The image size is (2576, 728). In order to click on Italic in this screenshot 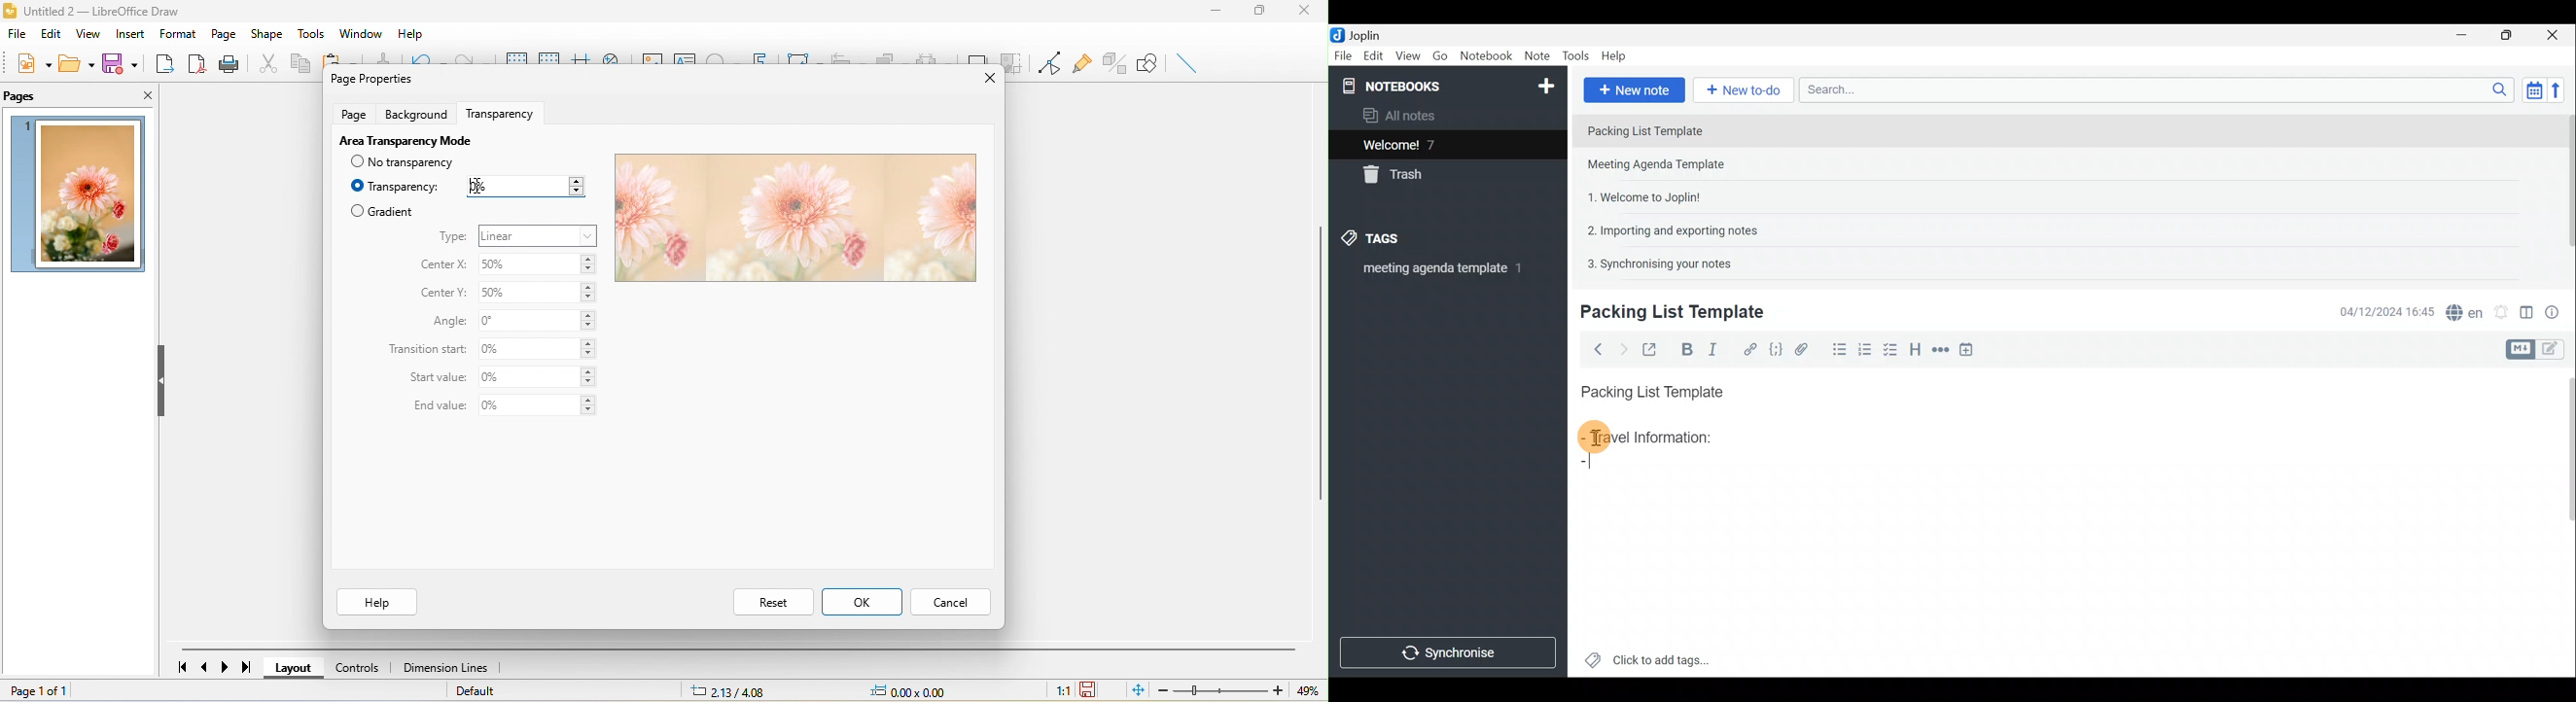, I will do `click(1718, 349)`.